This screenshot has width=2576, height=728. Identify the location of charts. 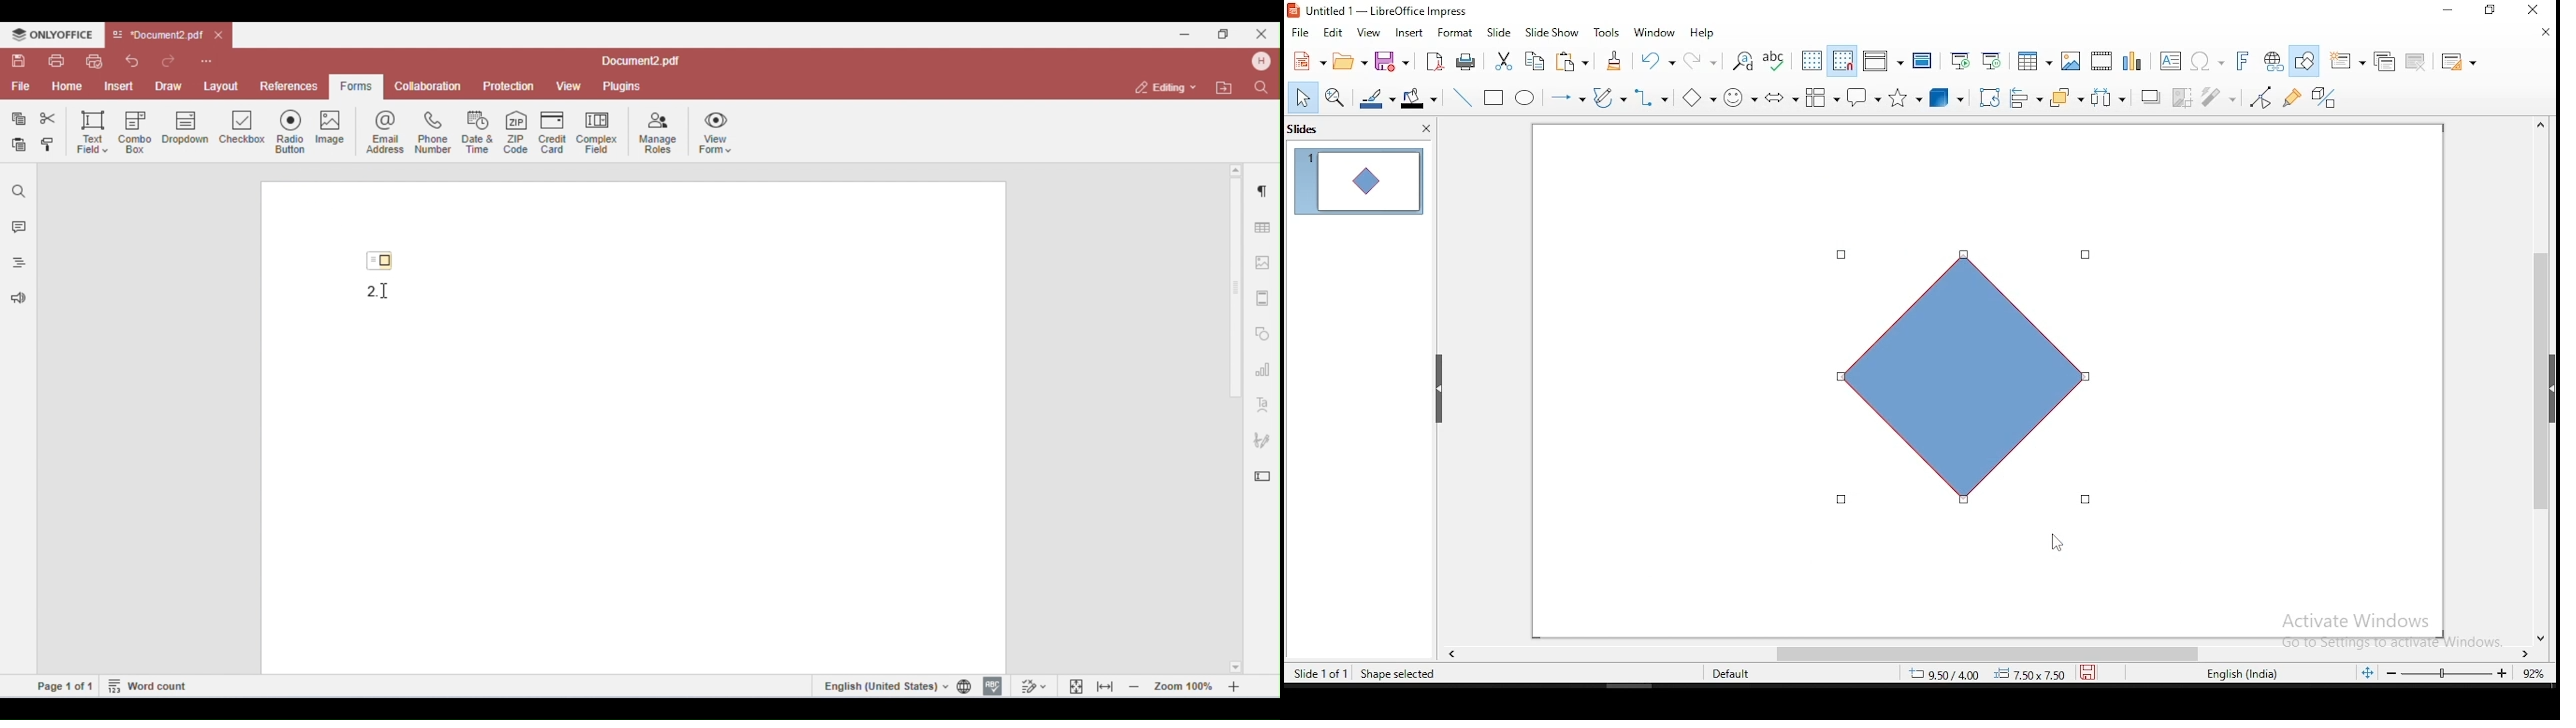
(2137, 59).